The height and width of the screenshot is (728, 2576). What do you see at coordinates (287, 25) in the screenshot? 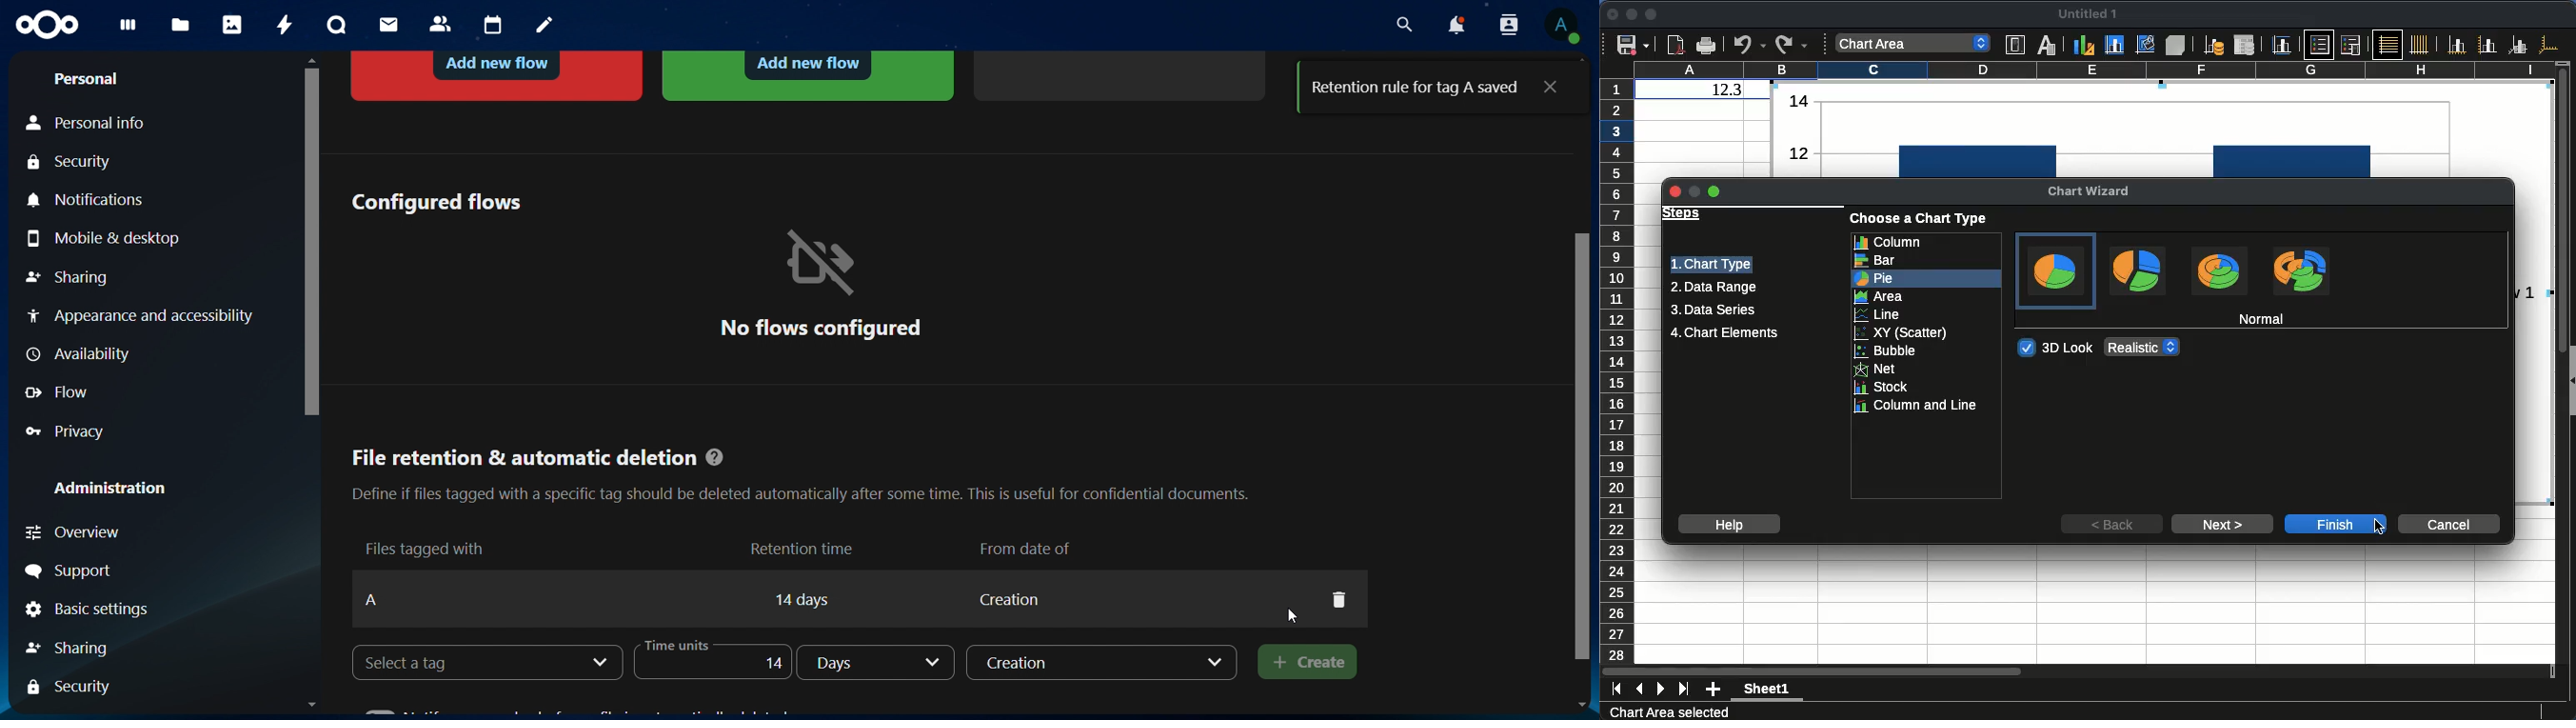
I see `activity` at bounding box center [287, 25].